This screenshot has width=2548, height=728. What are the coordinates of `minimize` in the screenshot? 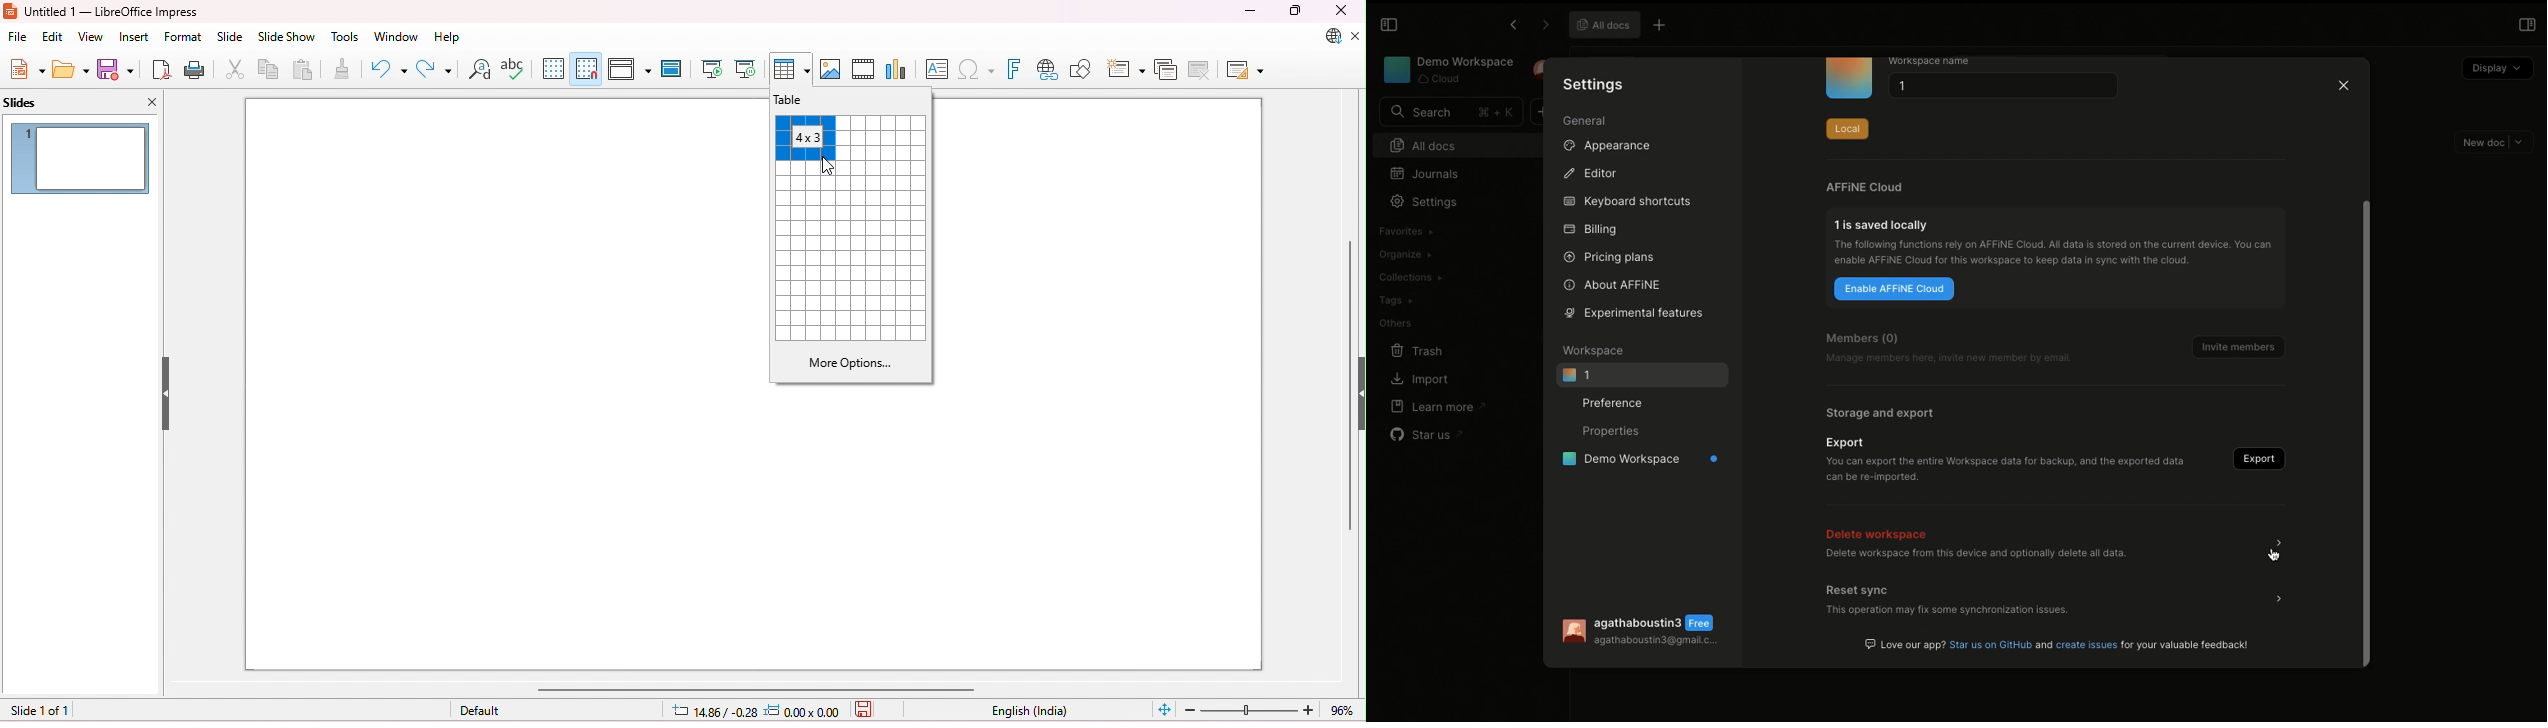 It's located at (1252, 11).